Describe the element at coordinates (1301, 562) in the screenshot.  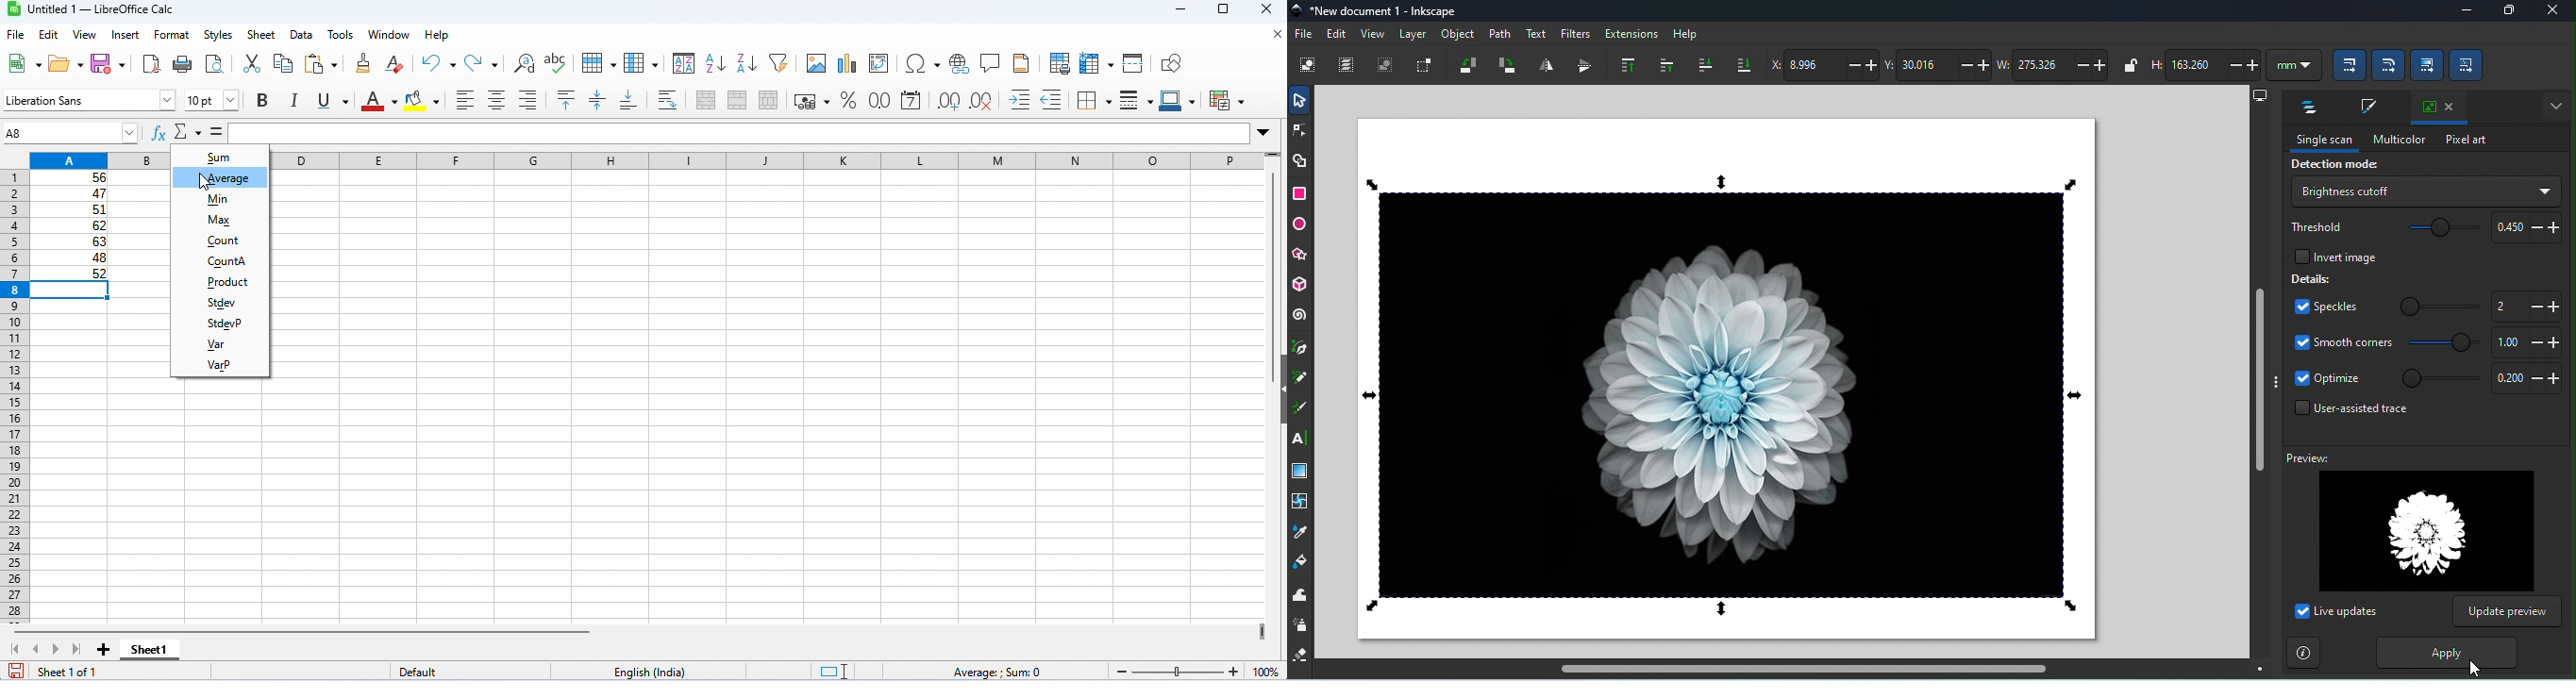
I see `paint bucket tool` at that location.